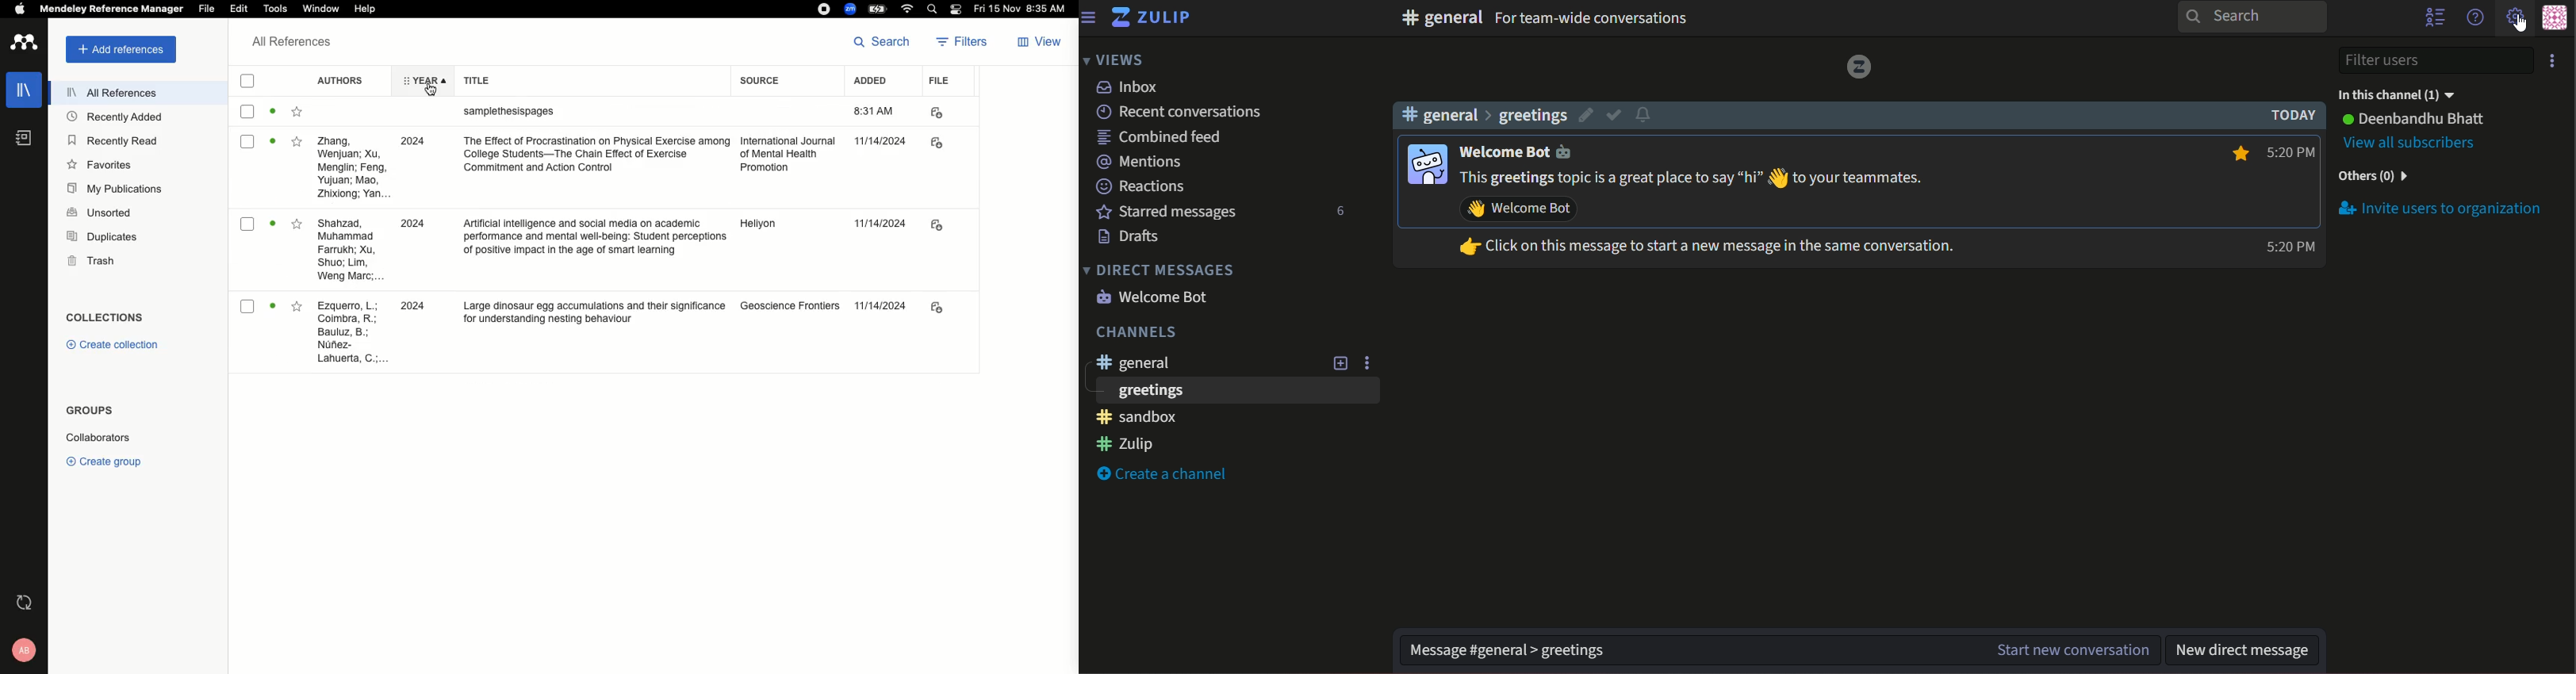 This screenshot has width=2576, height=700. What do you see at coordinates (285, 41) in the screenshot?
I see `All references` at bounding box center [285, 41].